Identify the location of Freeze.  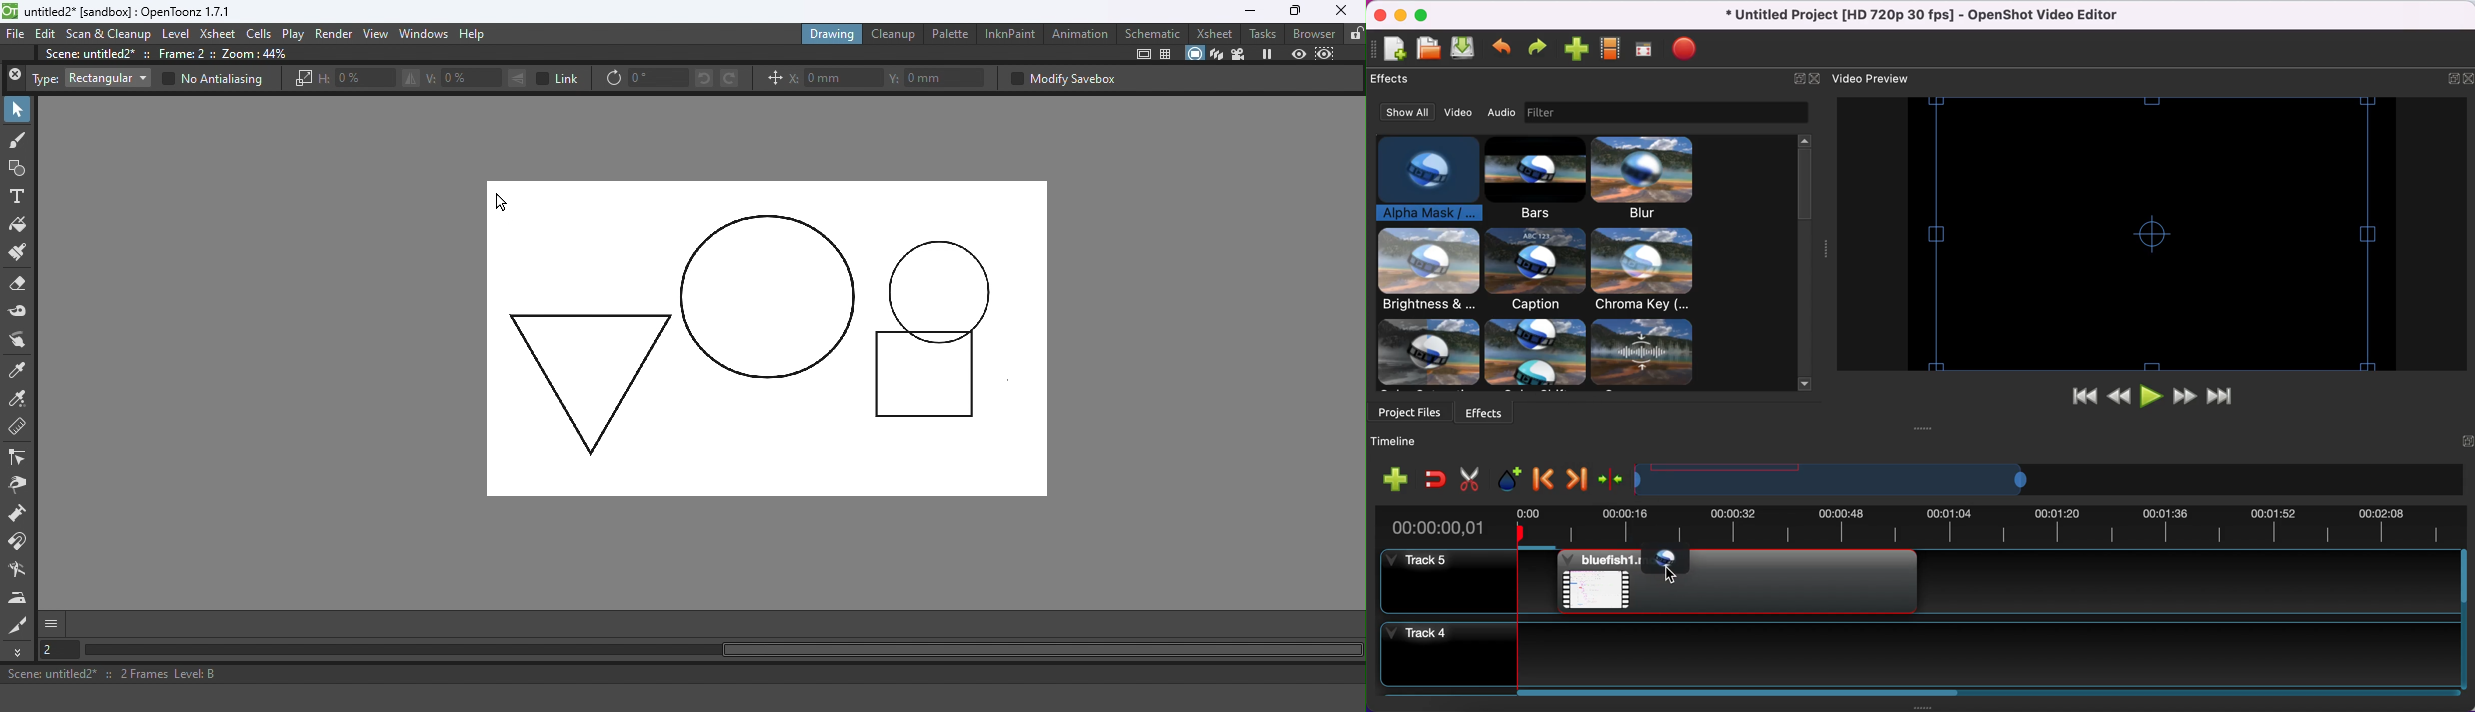
(1268, 53).